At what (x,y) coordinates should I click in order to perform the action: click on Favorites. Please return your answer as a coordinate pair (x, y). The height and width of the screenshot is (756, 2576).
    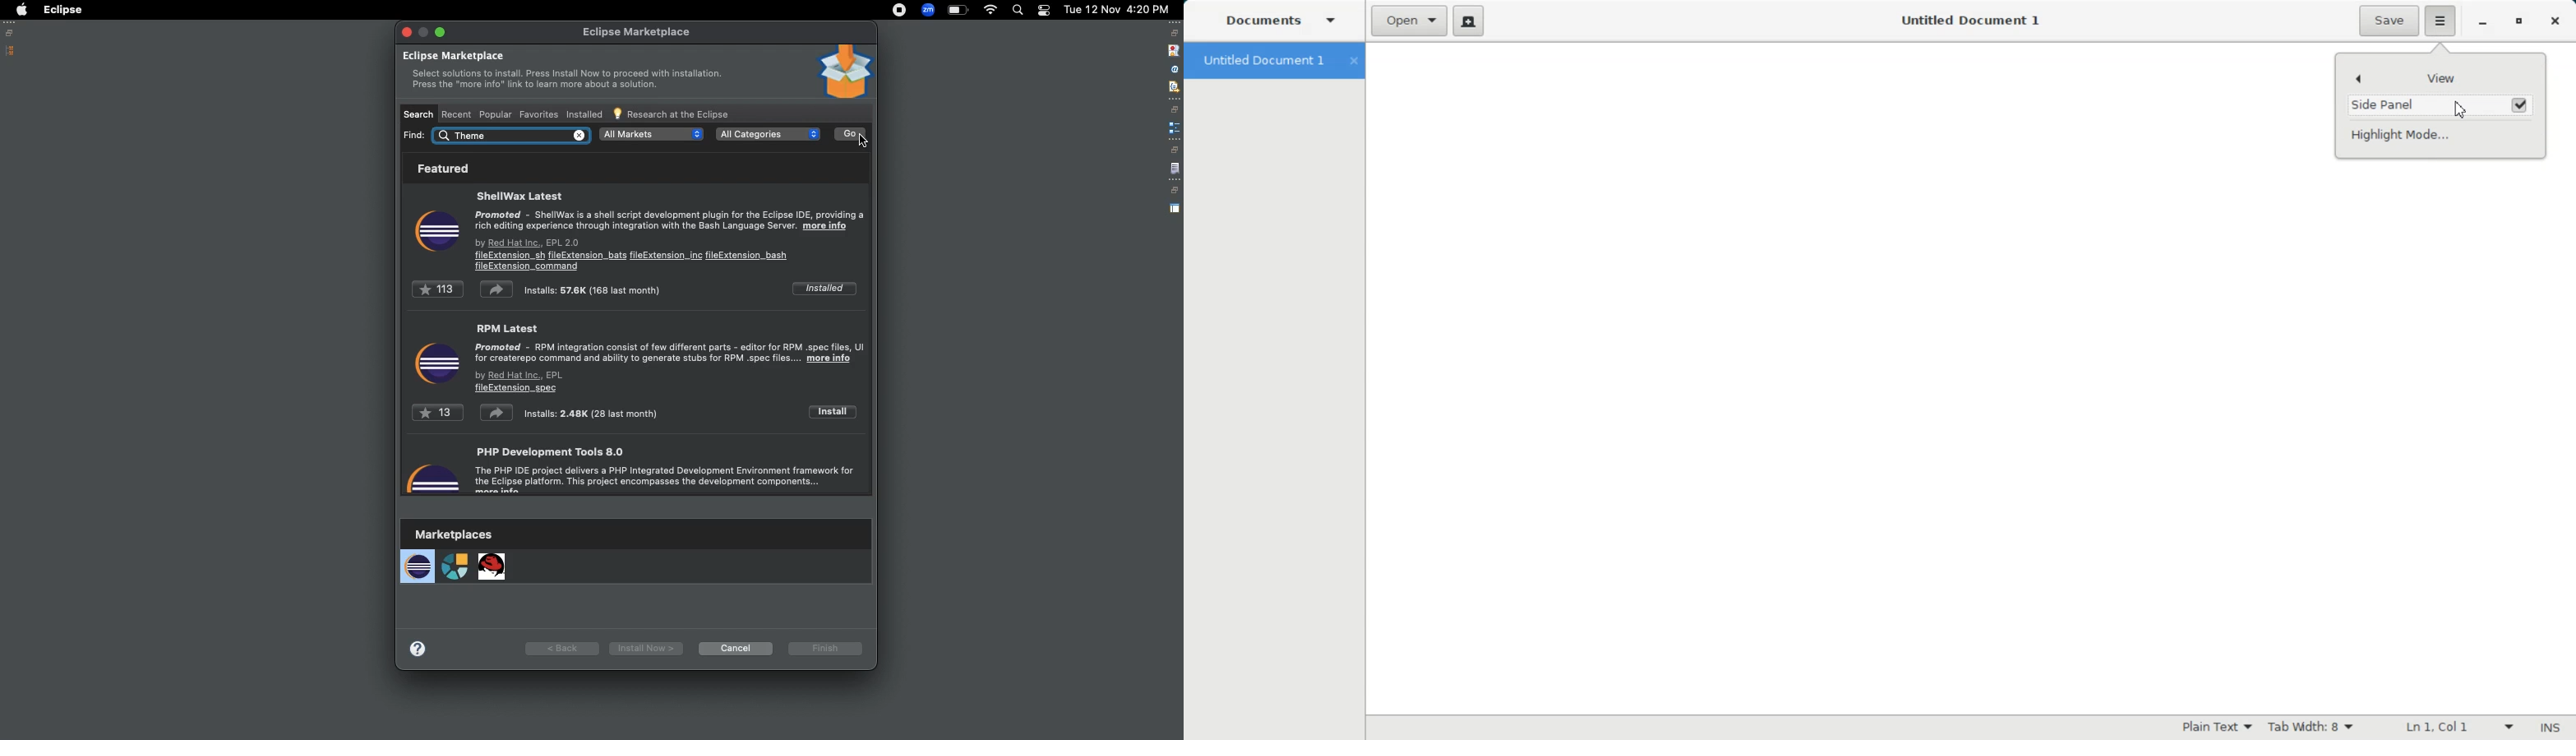
    Looking at the image, I should click on (537, 113).